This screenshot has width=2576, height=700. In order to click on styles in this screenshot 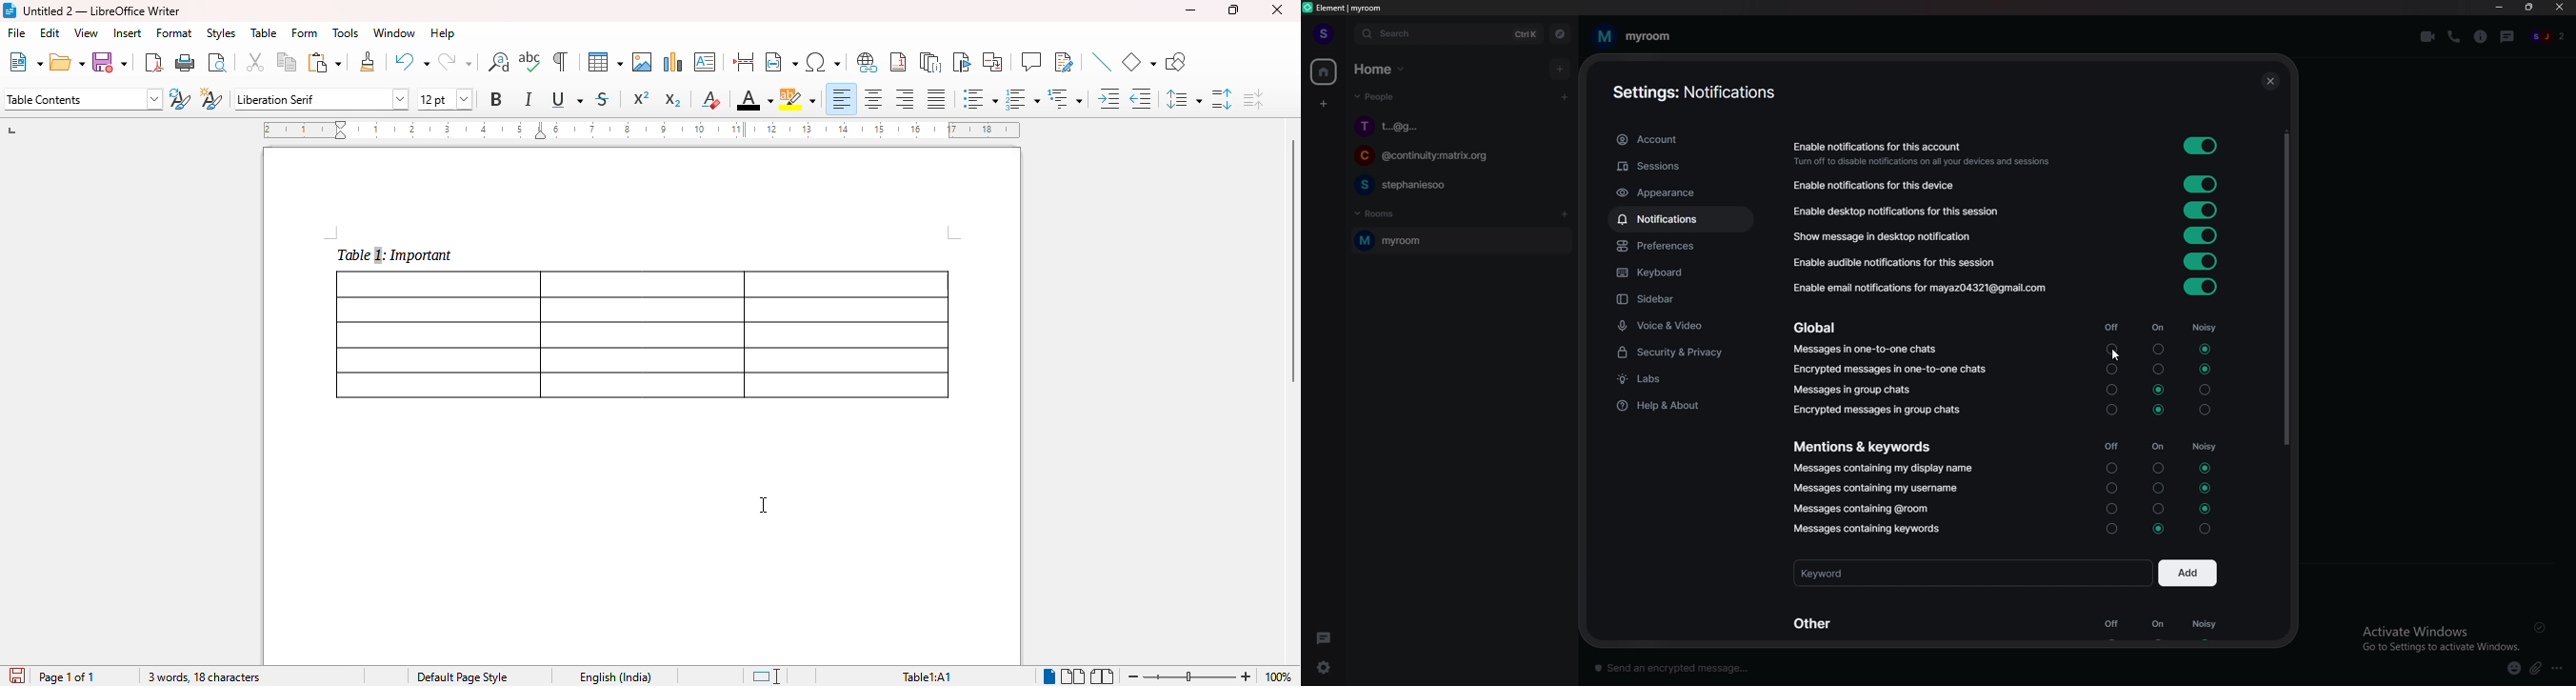, I will do `click(221, 33)`.